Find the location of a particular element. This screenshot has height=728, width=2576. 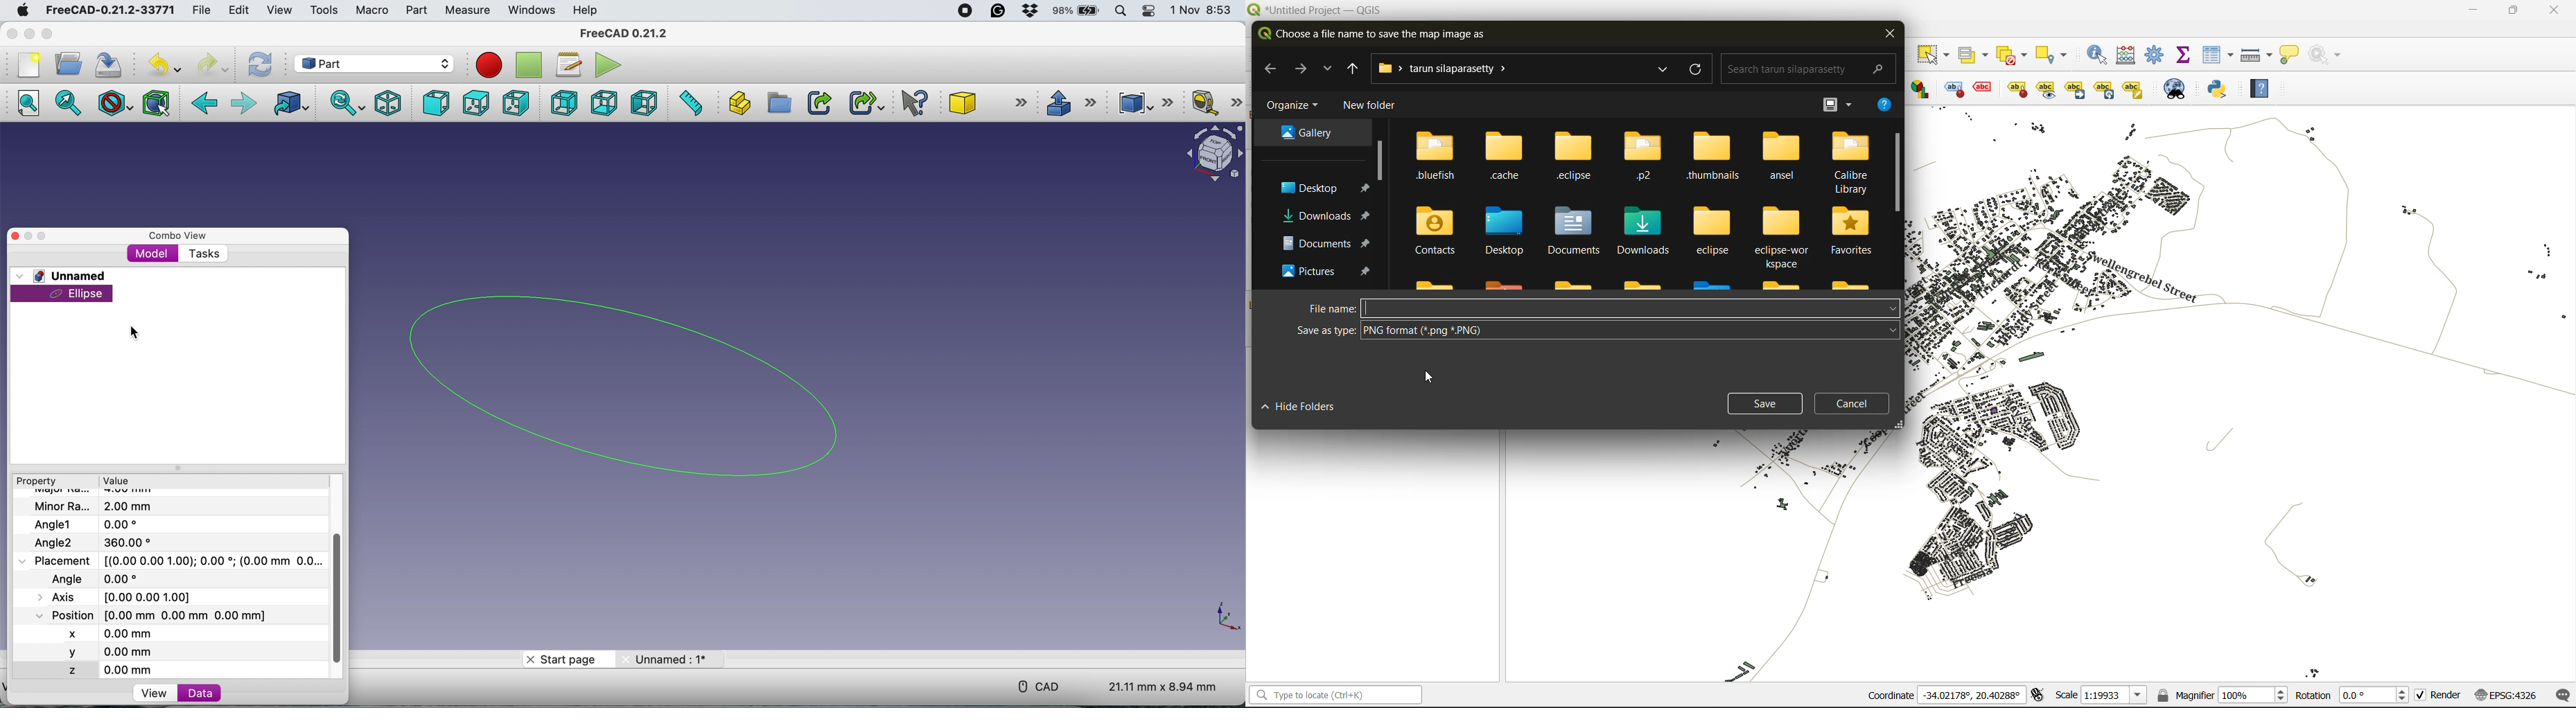

refresh is located at coordinates (260, 65).